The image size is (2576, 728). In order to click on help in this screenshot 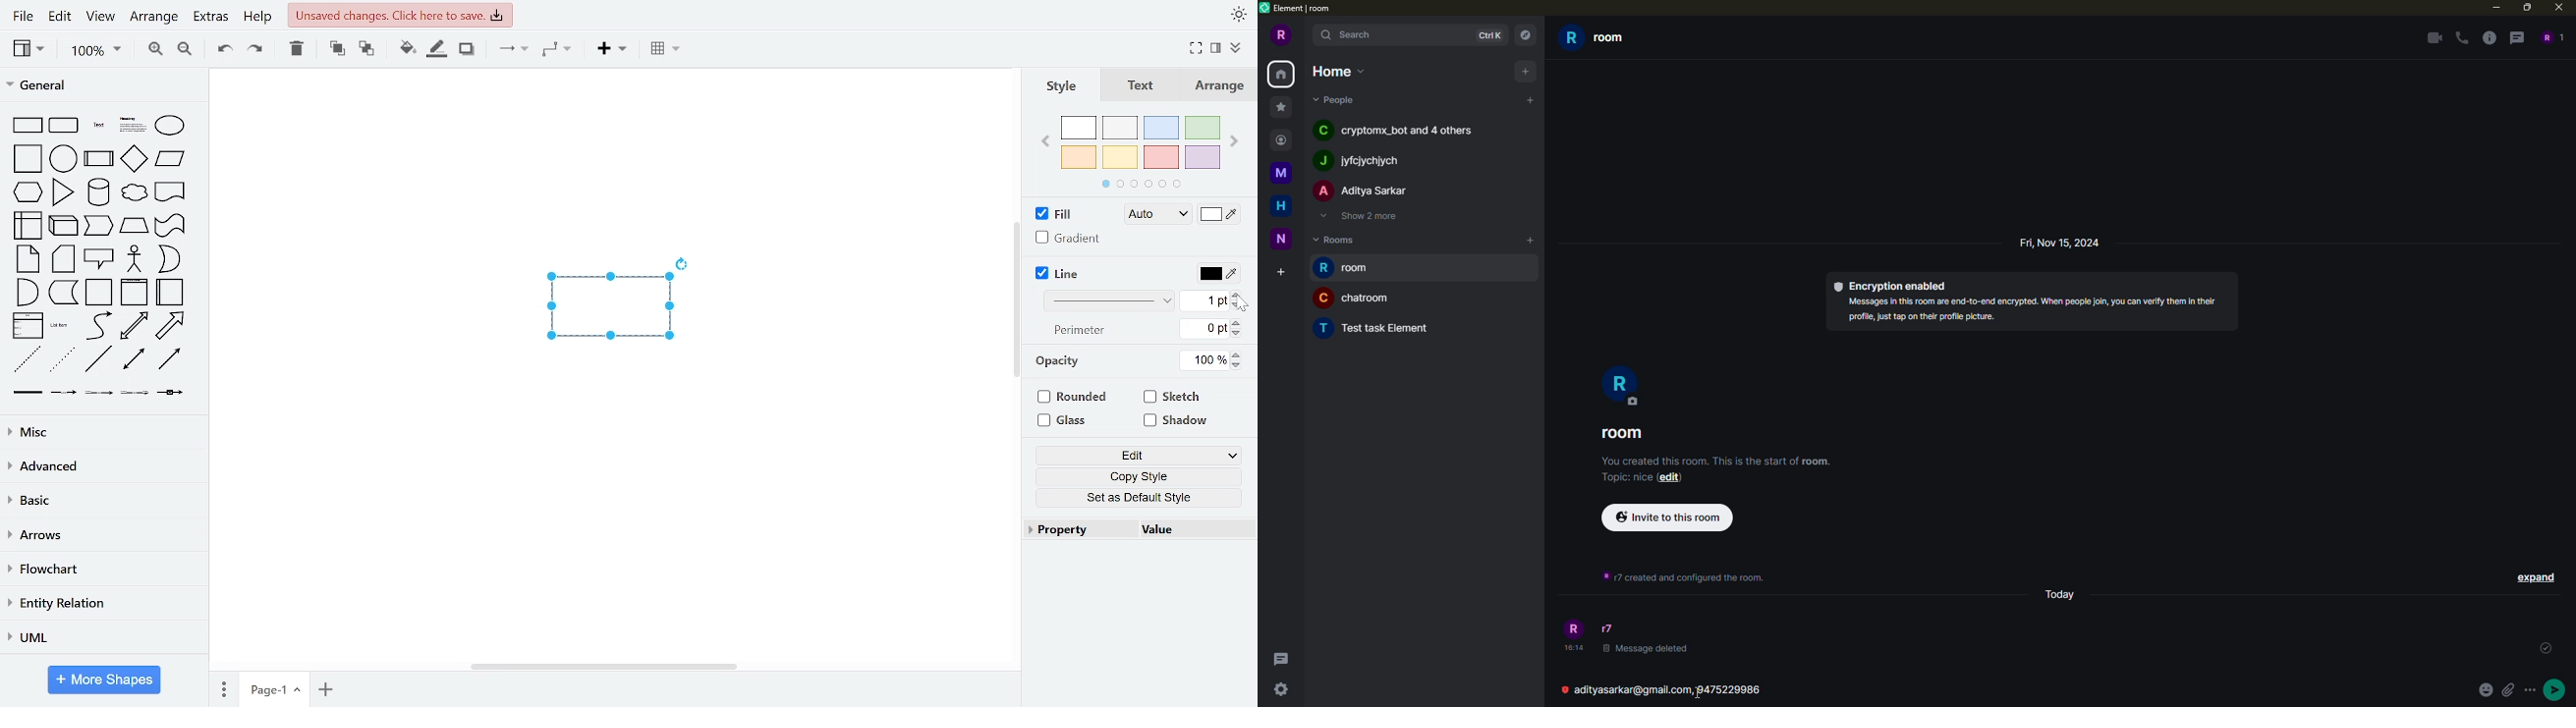, I will do `click(257, 17)`.